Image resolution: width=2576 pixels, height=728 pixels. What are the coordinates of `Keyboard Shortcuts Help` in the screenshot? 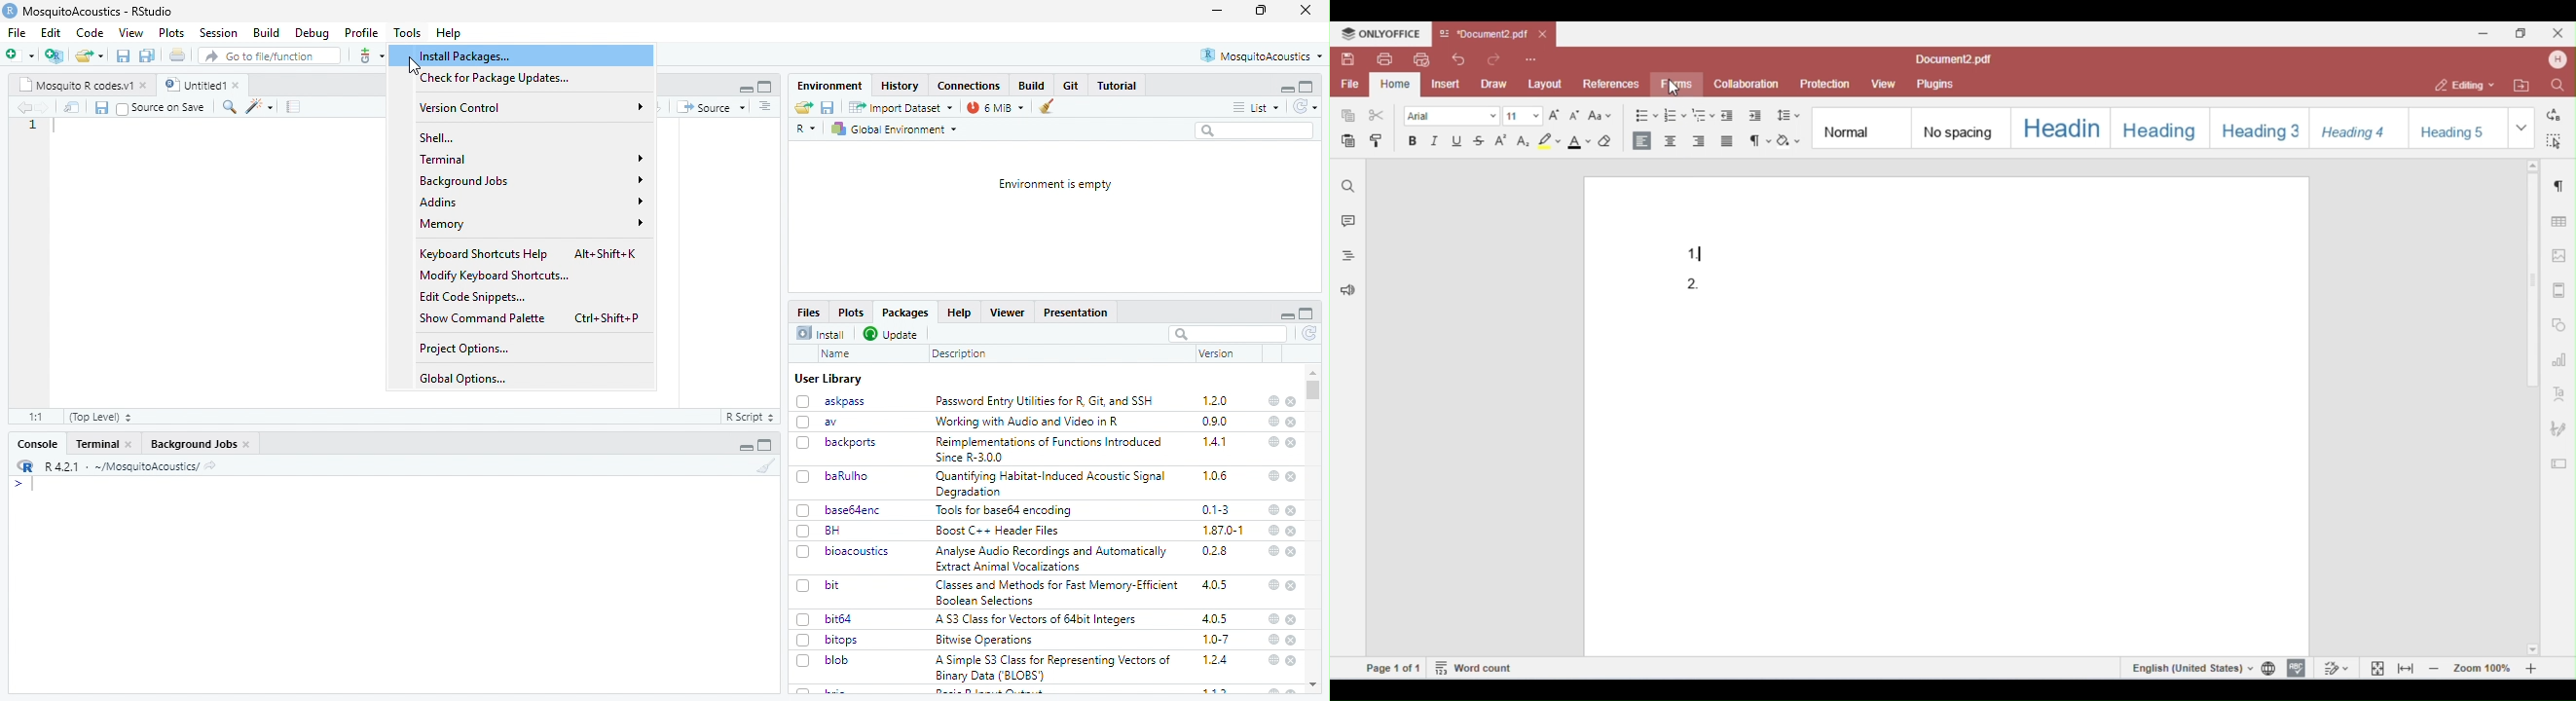 It's located at (485, 254).